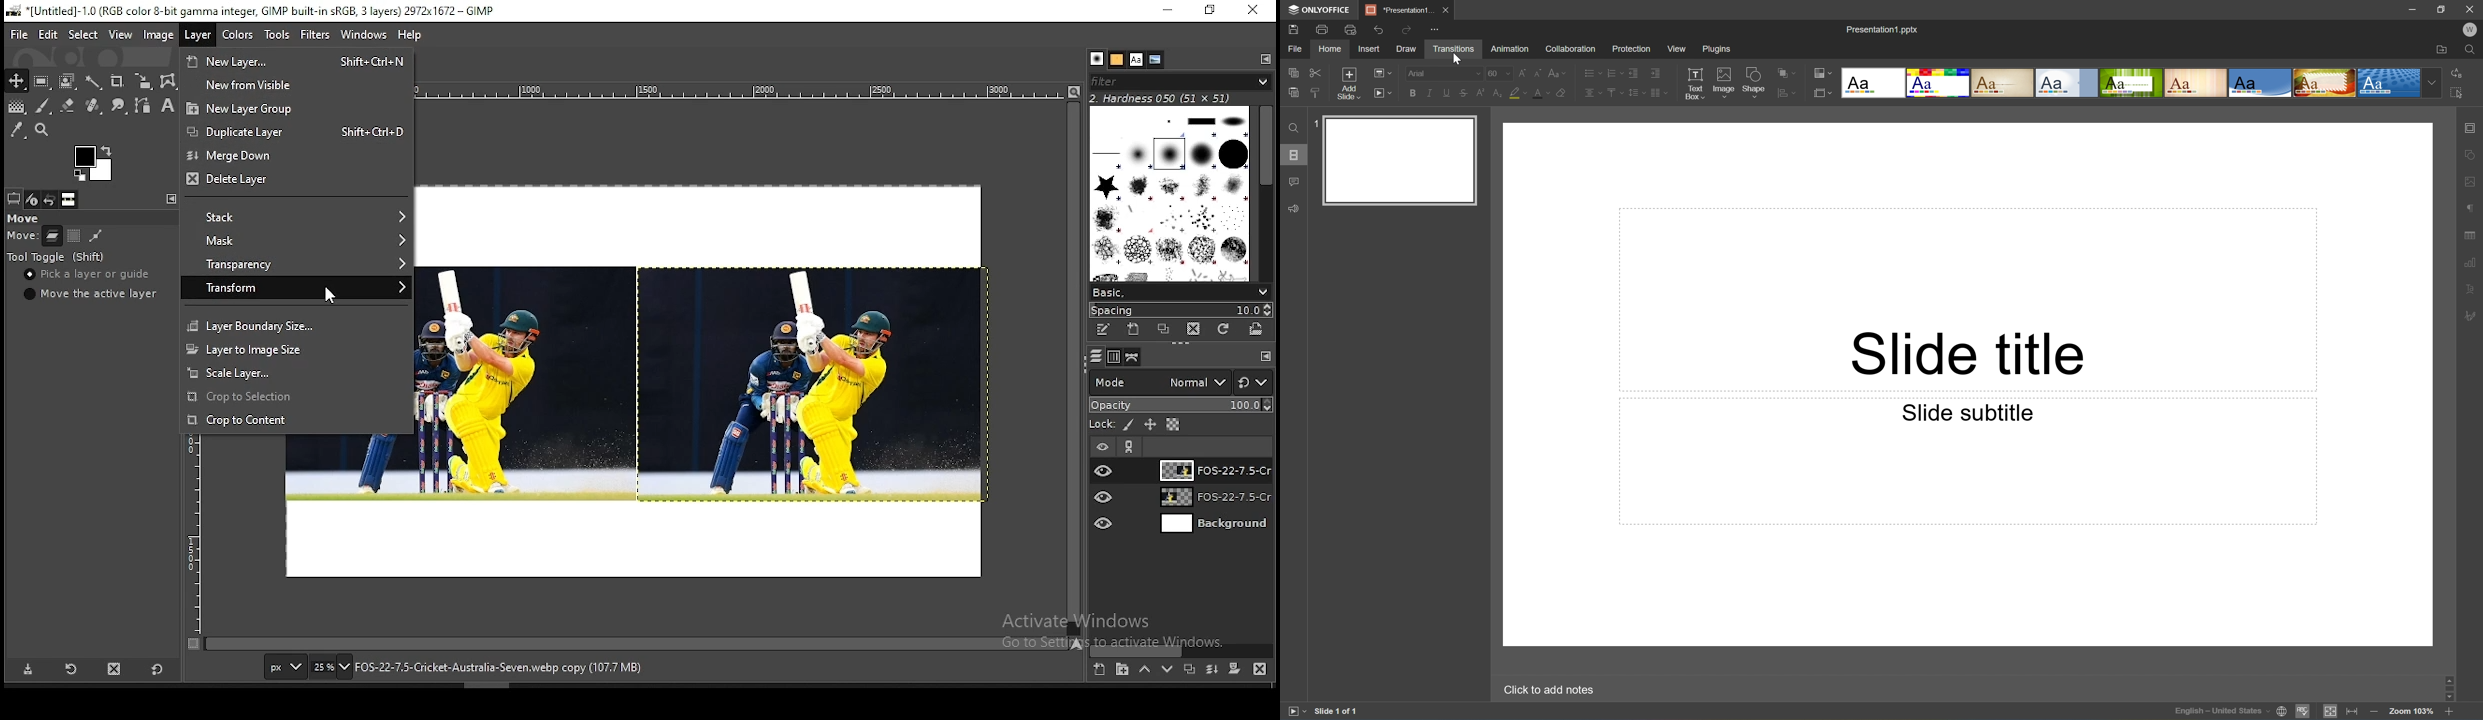 This screenshot has height=728, width=2492. I want to click on Designs, so click(1171, 192).